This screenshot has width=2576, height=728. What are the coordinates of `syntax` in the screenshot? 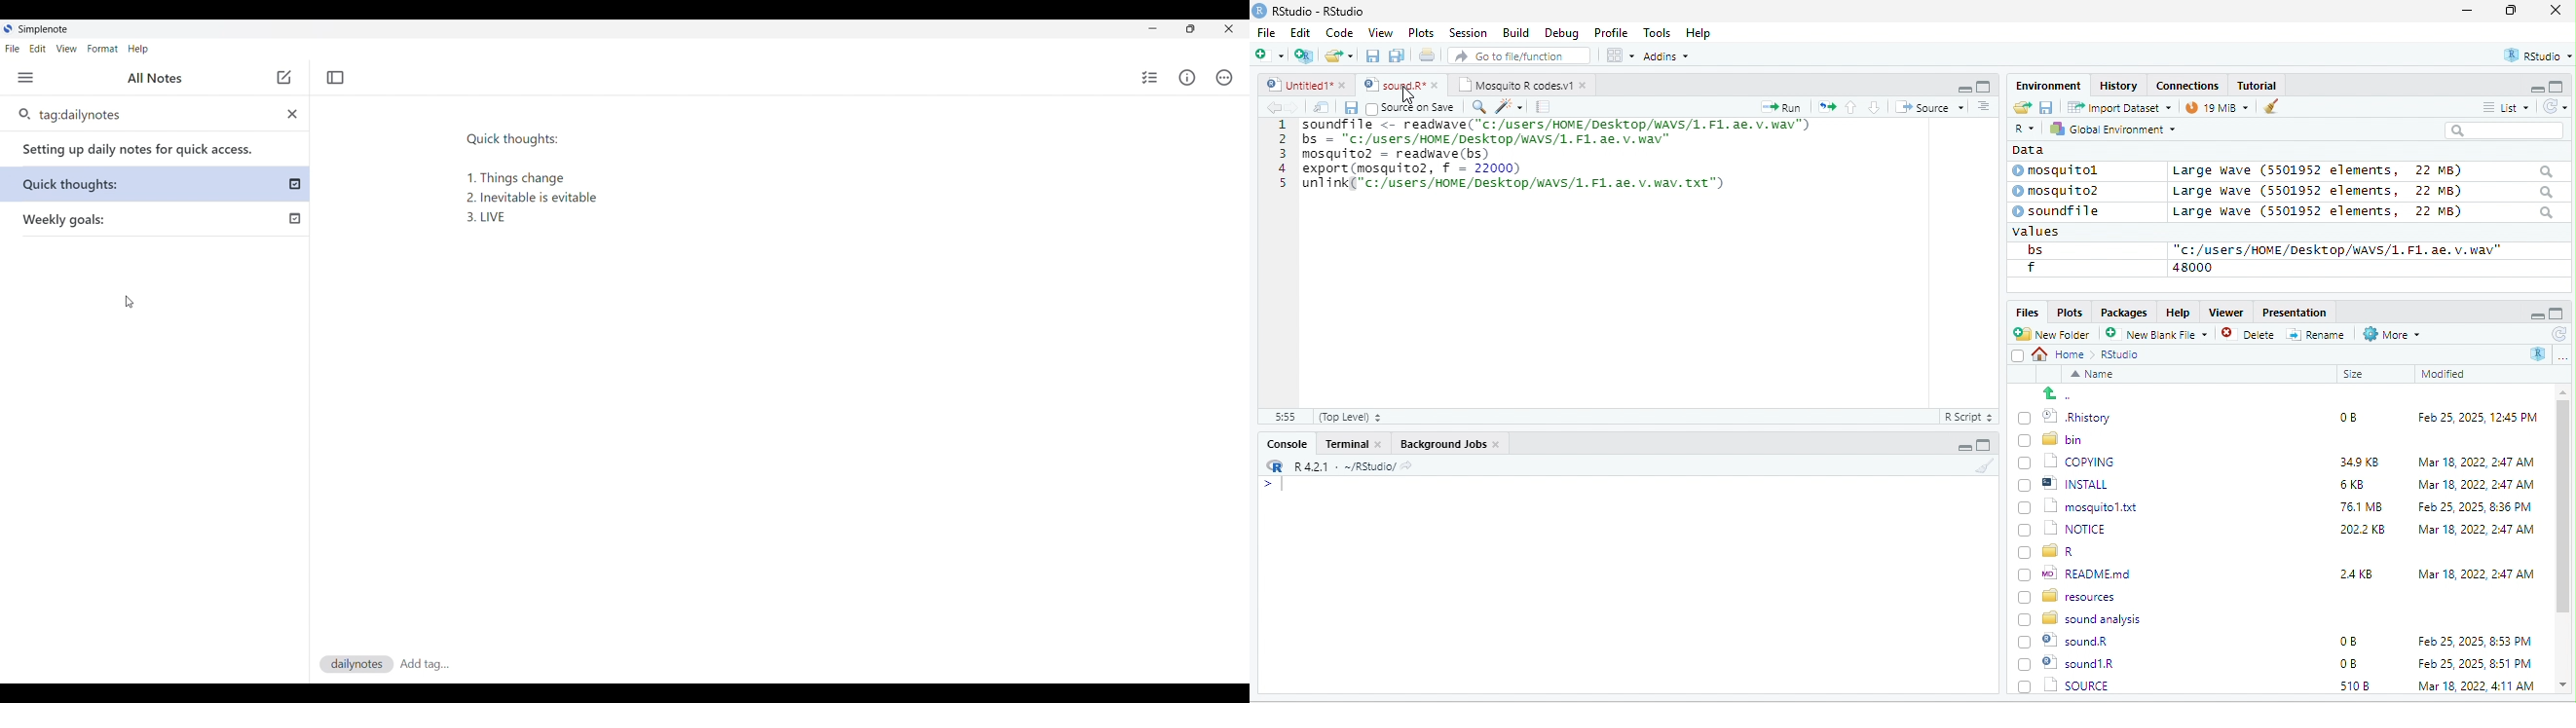 It's located at (1269, 487).